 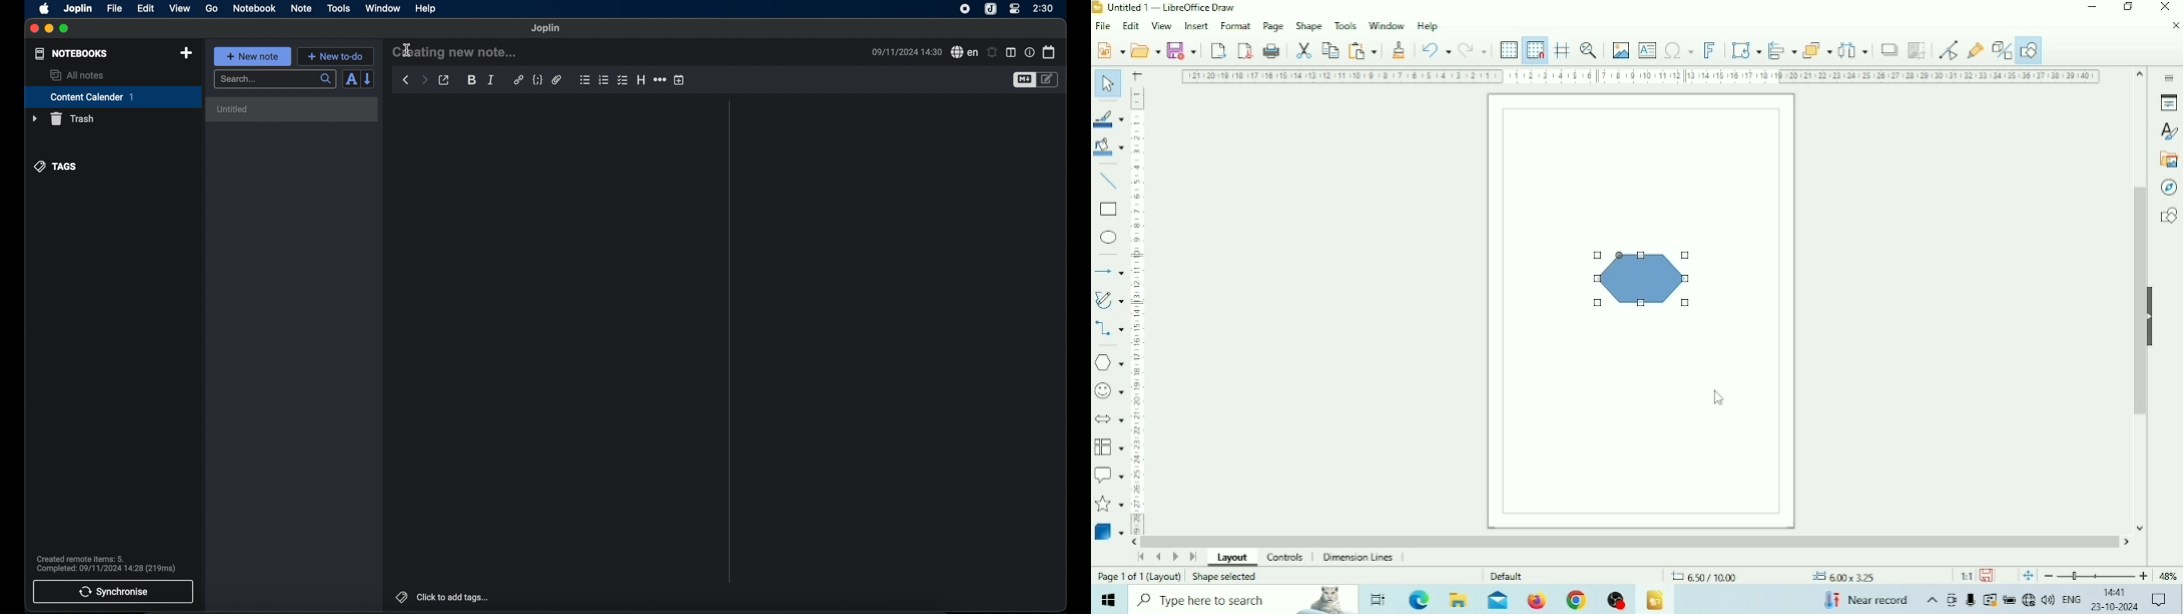 I want to click on Flowchart, so click(x=1109, y=447).